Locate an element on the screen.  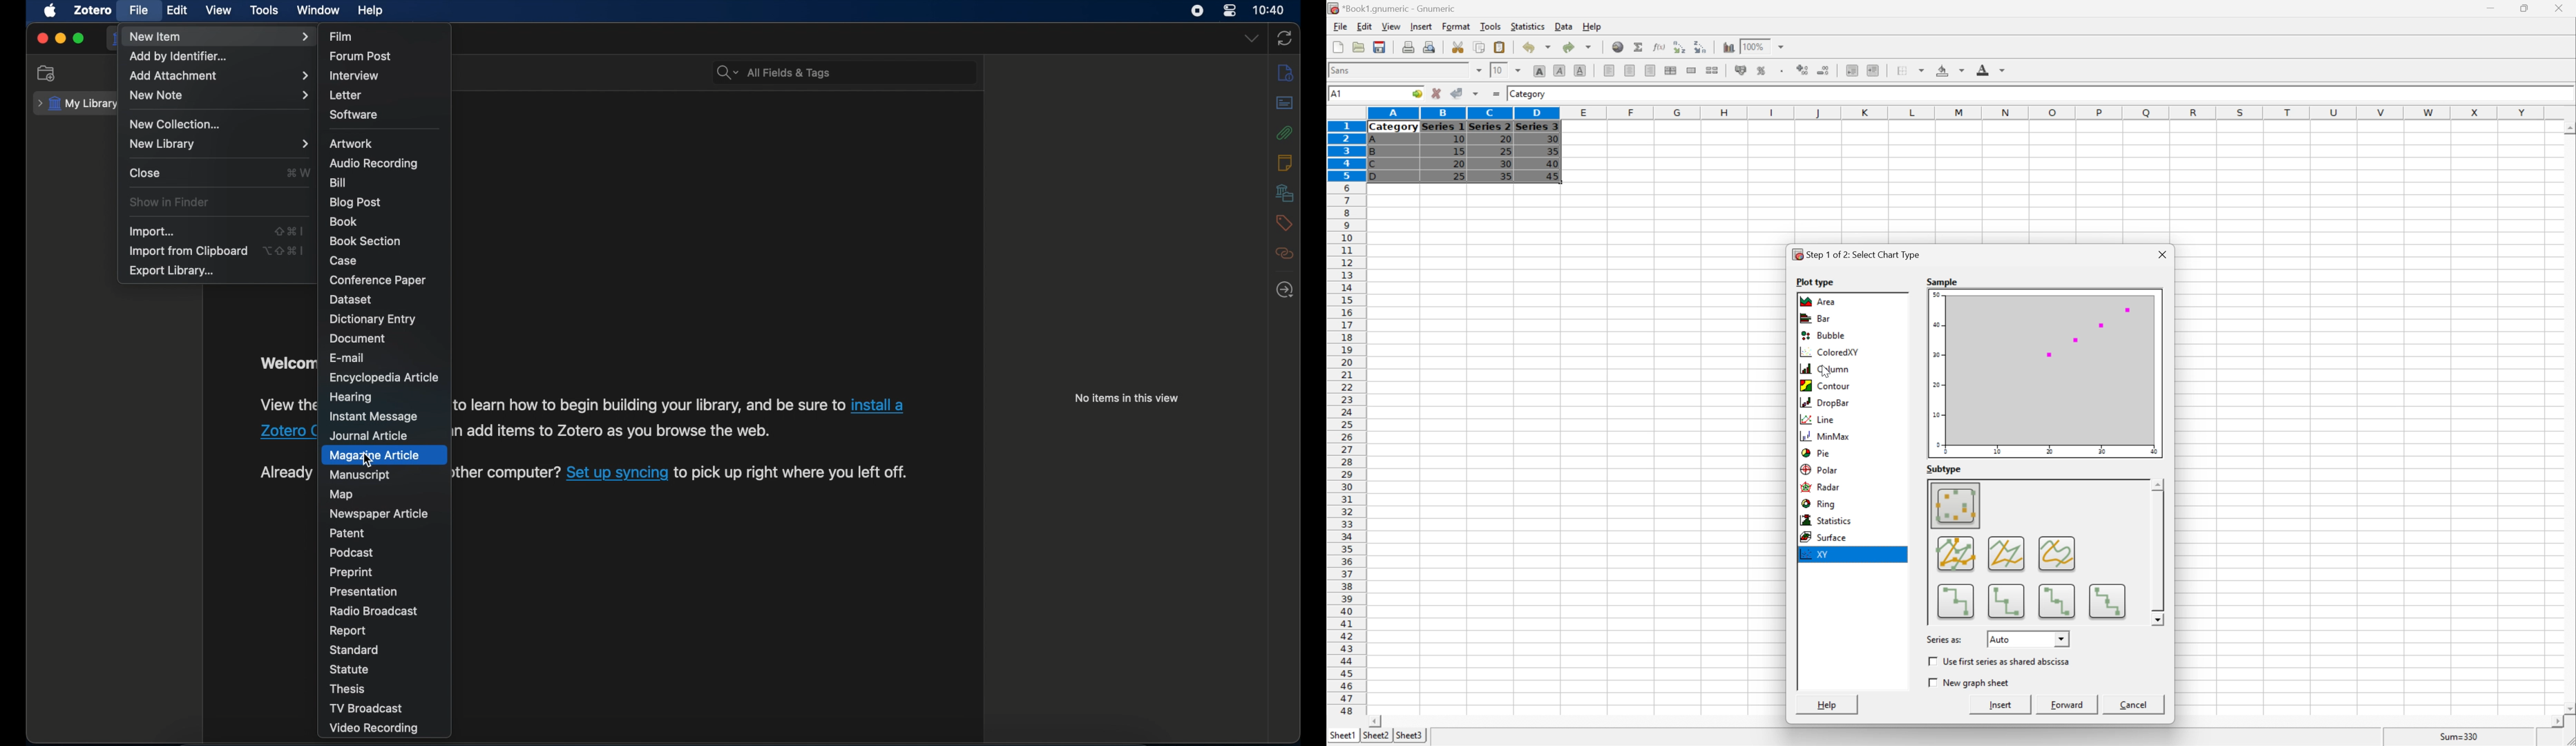
10 is located at coordinates (1459, 140).